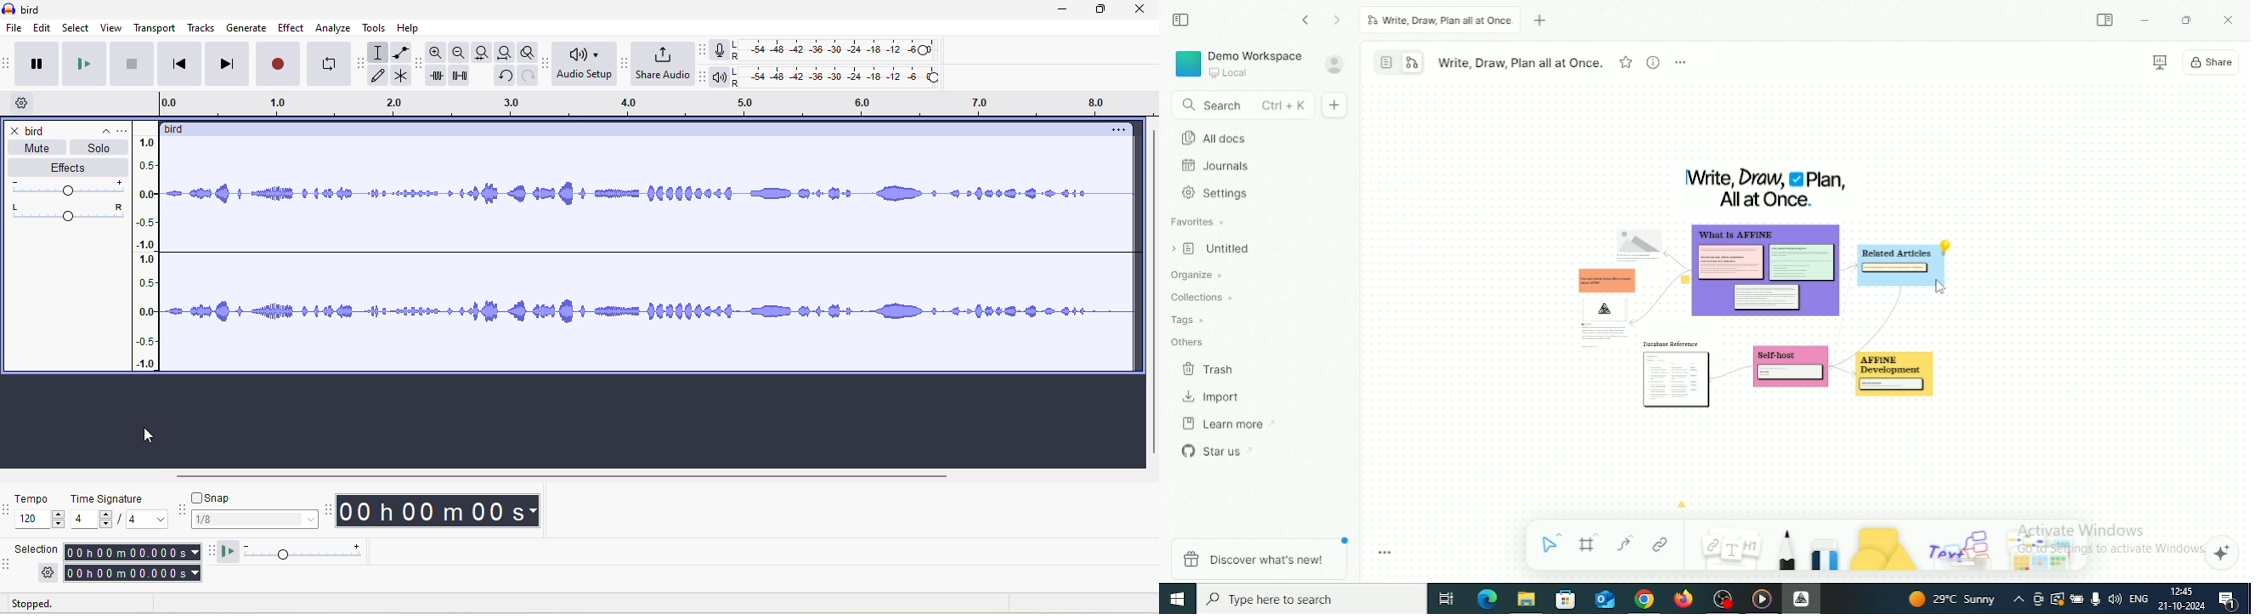 The image size is (2268, 616). What do you see at coordinates (1307, 20) in the screenshot?
I see `Go back` at bounding box center [1307, 20].